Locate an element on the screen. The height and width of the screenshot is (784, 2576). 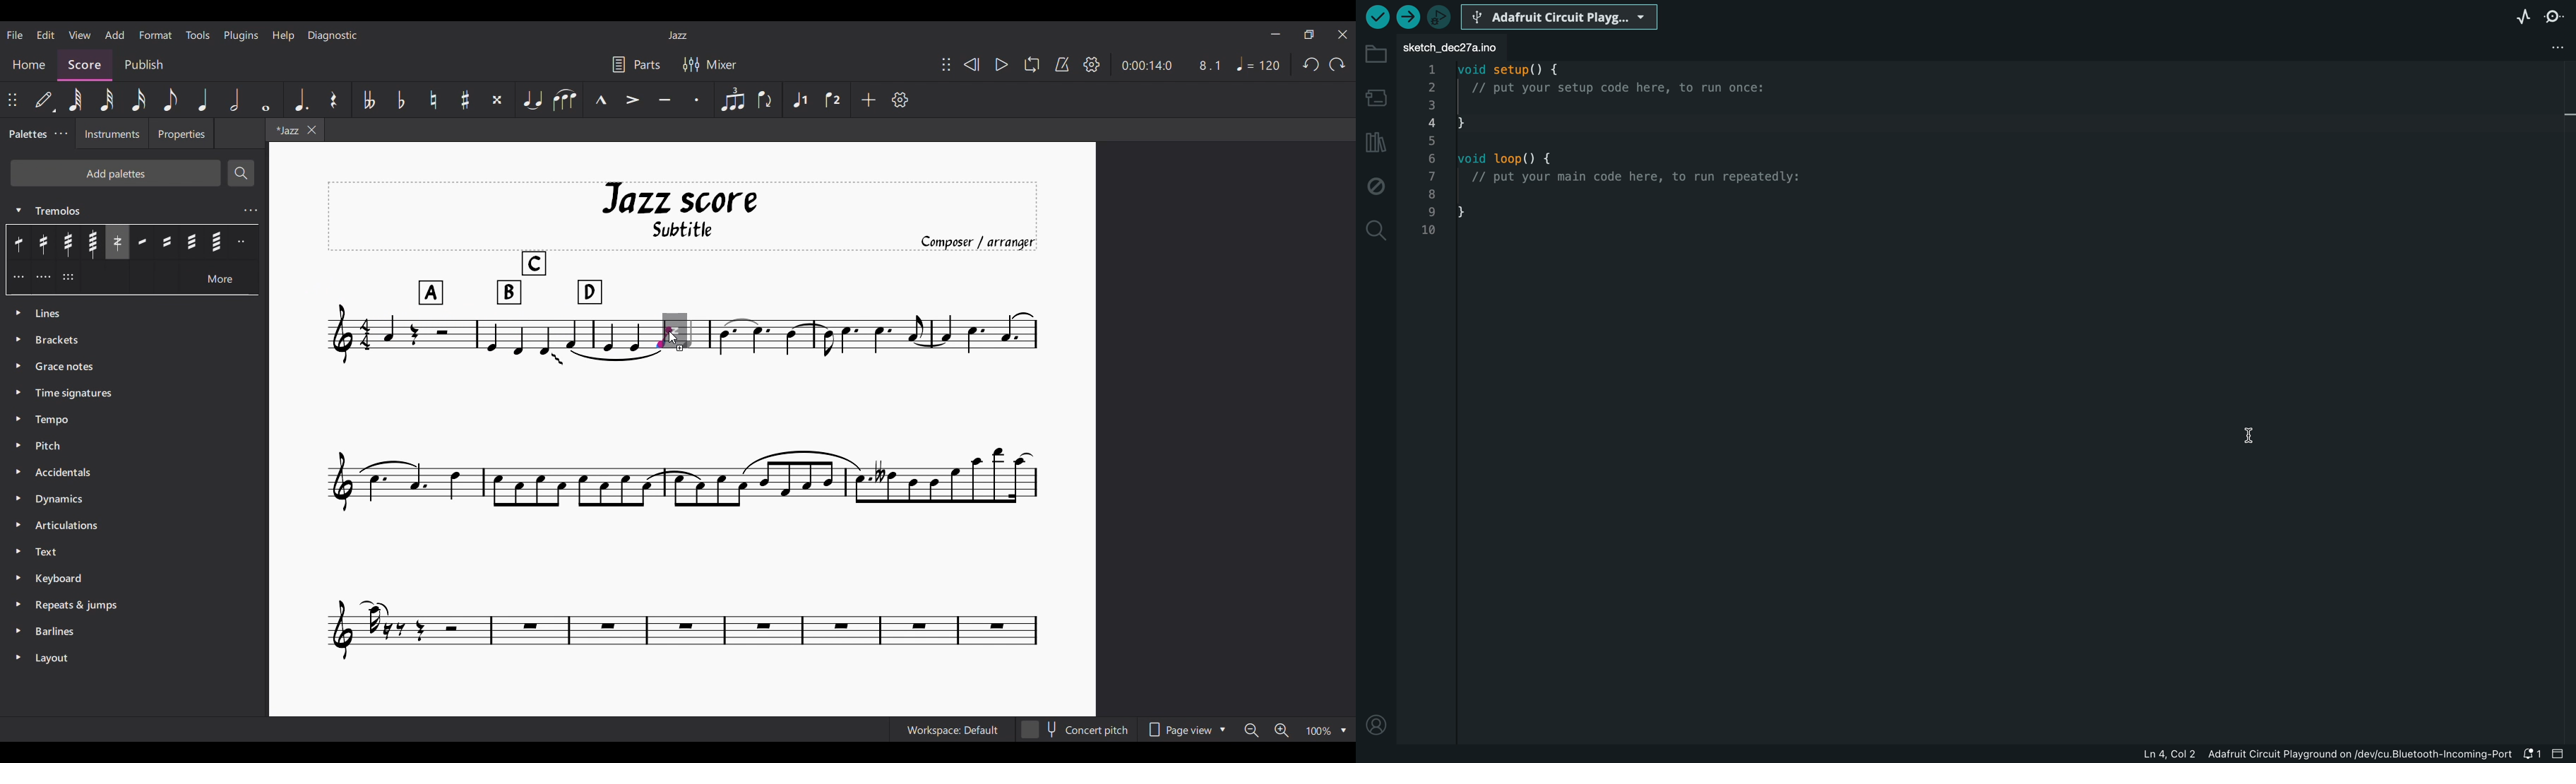
Home is located at coordinates (28, 65).